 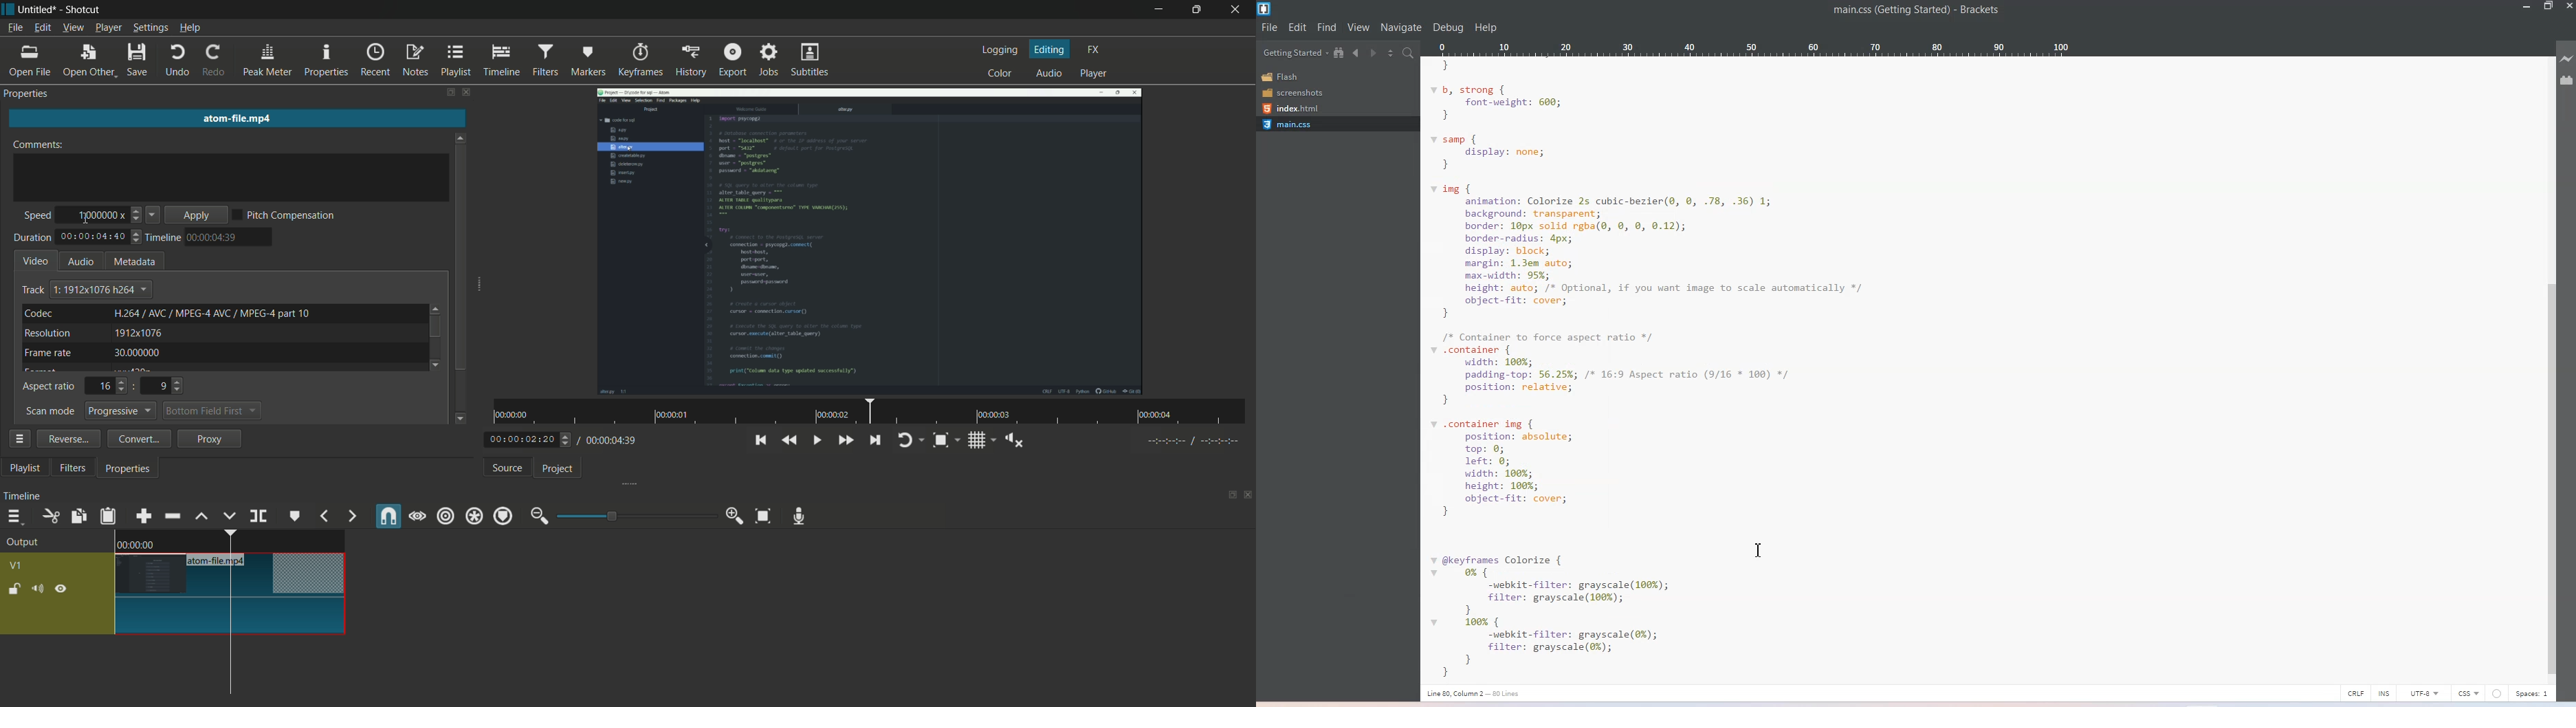 I want to click on scroll bar, so click(x=461, y=257).